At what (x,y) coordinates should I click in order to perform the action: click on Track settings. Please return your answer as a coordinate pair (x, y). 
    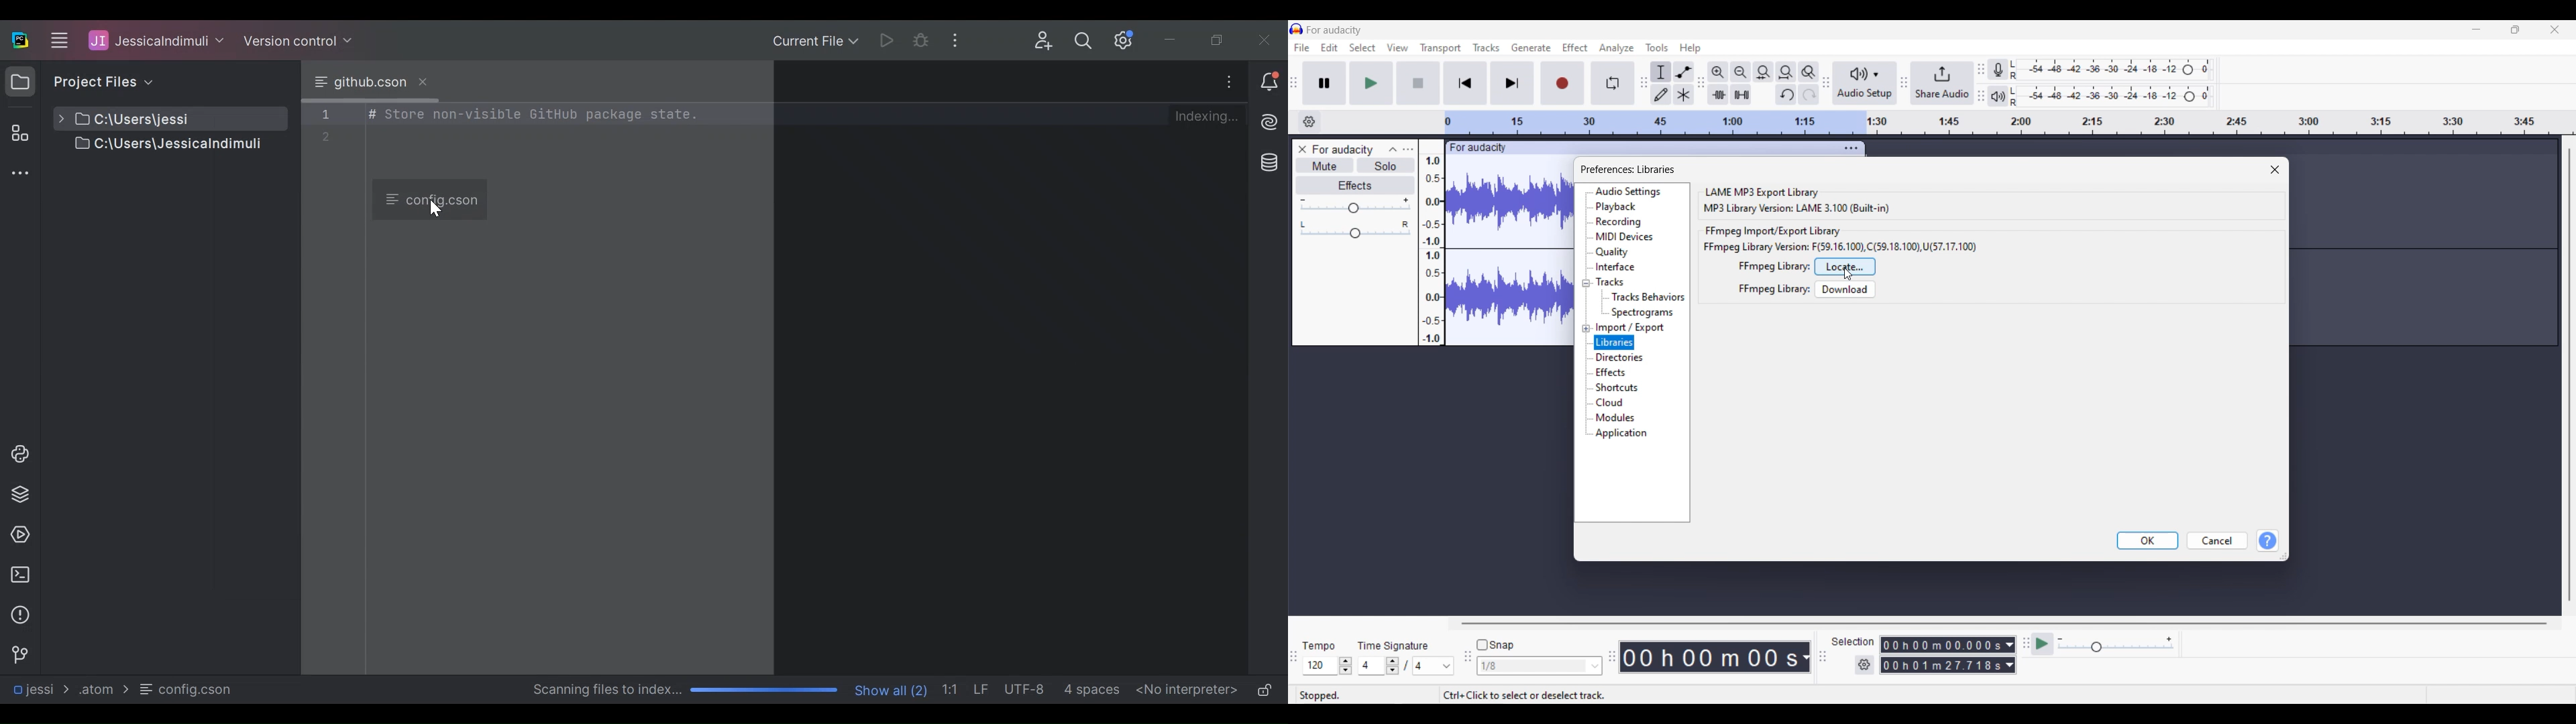
    Looking at the image, I should click on (1851, 148).